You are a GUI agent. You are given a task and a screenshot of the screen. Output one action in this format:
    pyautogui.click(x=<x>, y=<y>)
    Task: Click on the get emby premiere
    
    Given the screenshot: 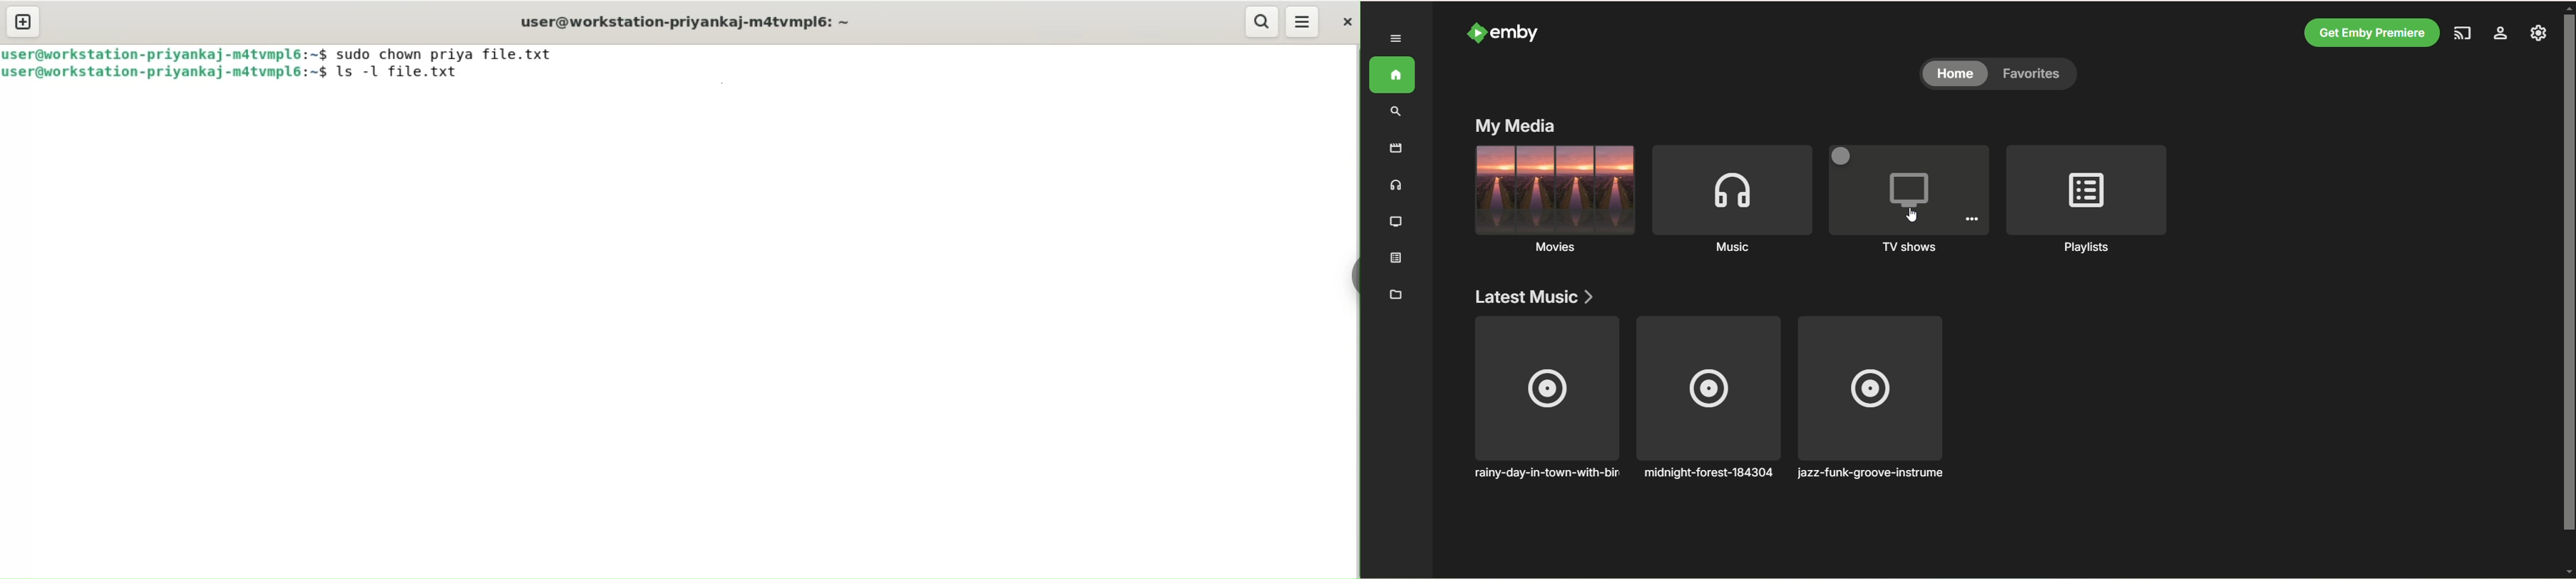 What is the action you would take?
    pyautogui.click(x=2370, y=33)
    